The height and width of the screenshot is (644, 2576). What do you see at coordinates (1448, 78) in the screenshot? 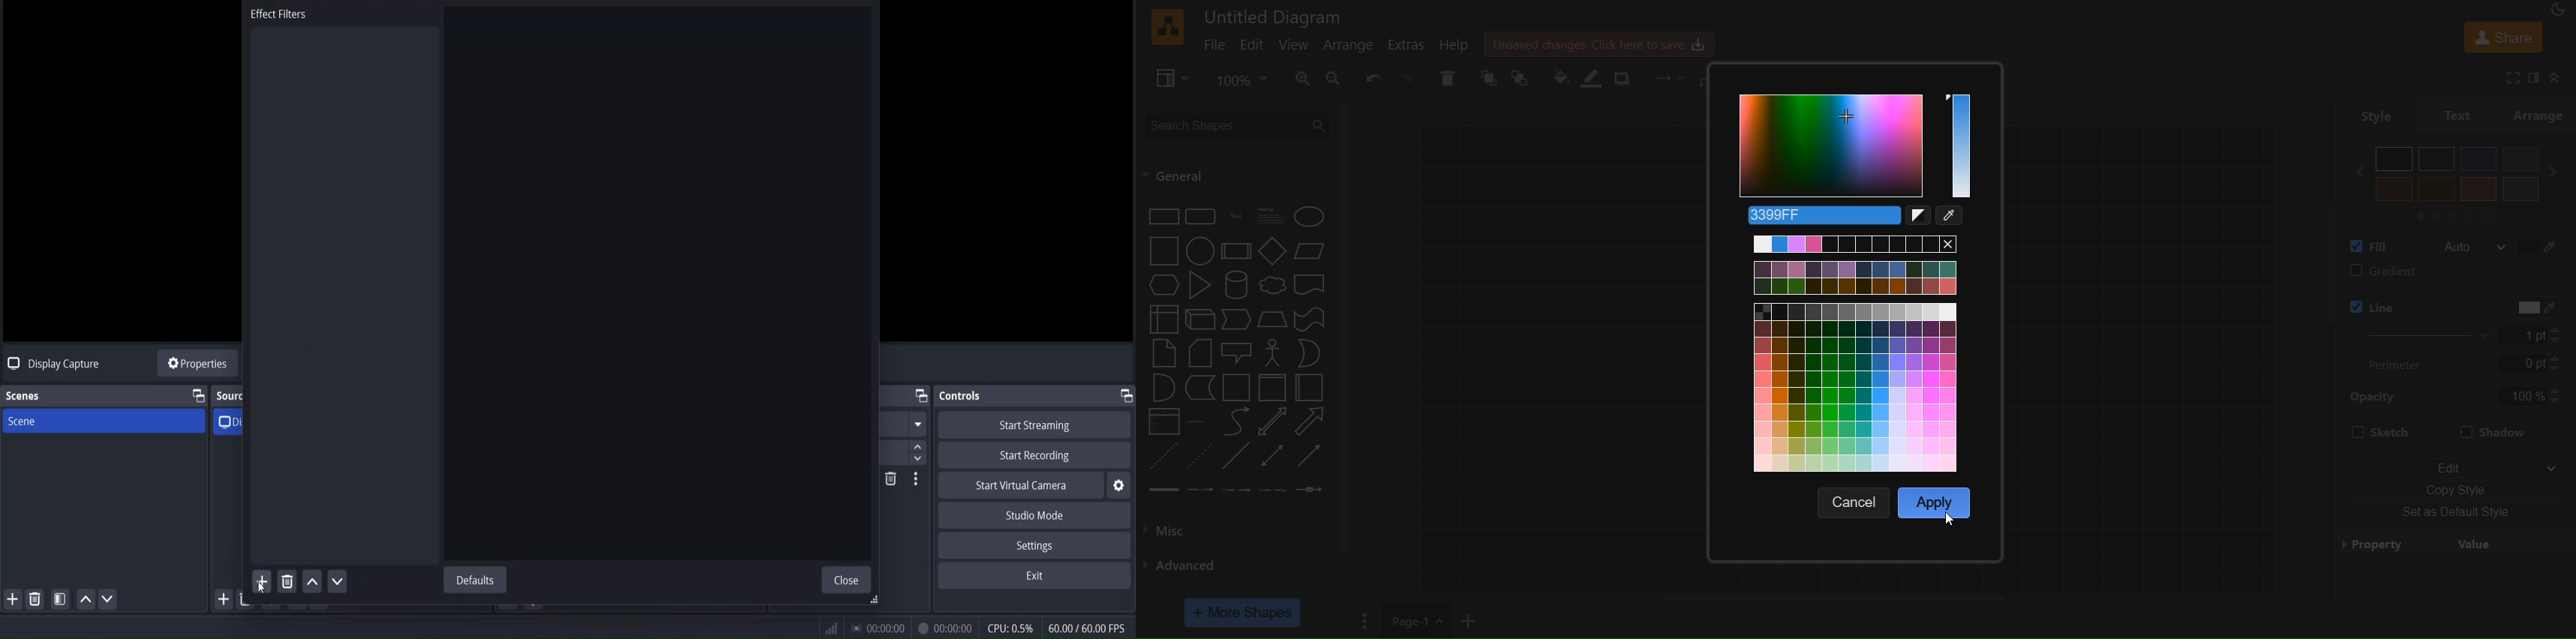
I see `delete` at bounding box center [1448, 78].